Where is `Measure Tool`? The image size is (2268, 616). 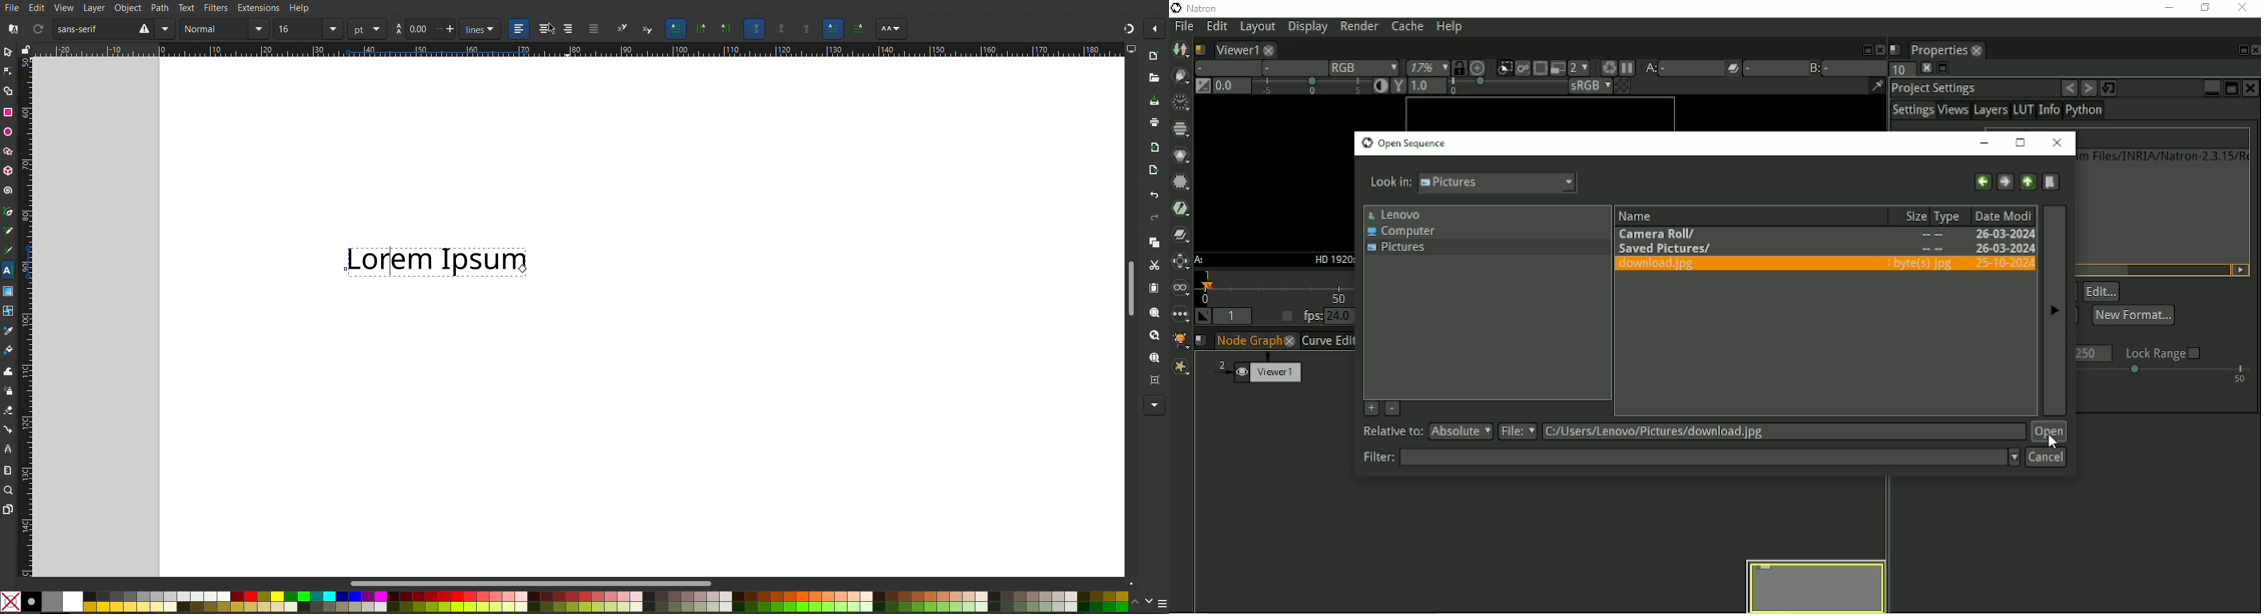
Measure Tool is located at coordinates (9, 470).